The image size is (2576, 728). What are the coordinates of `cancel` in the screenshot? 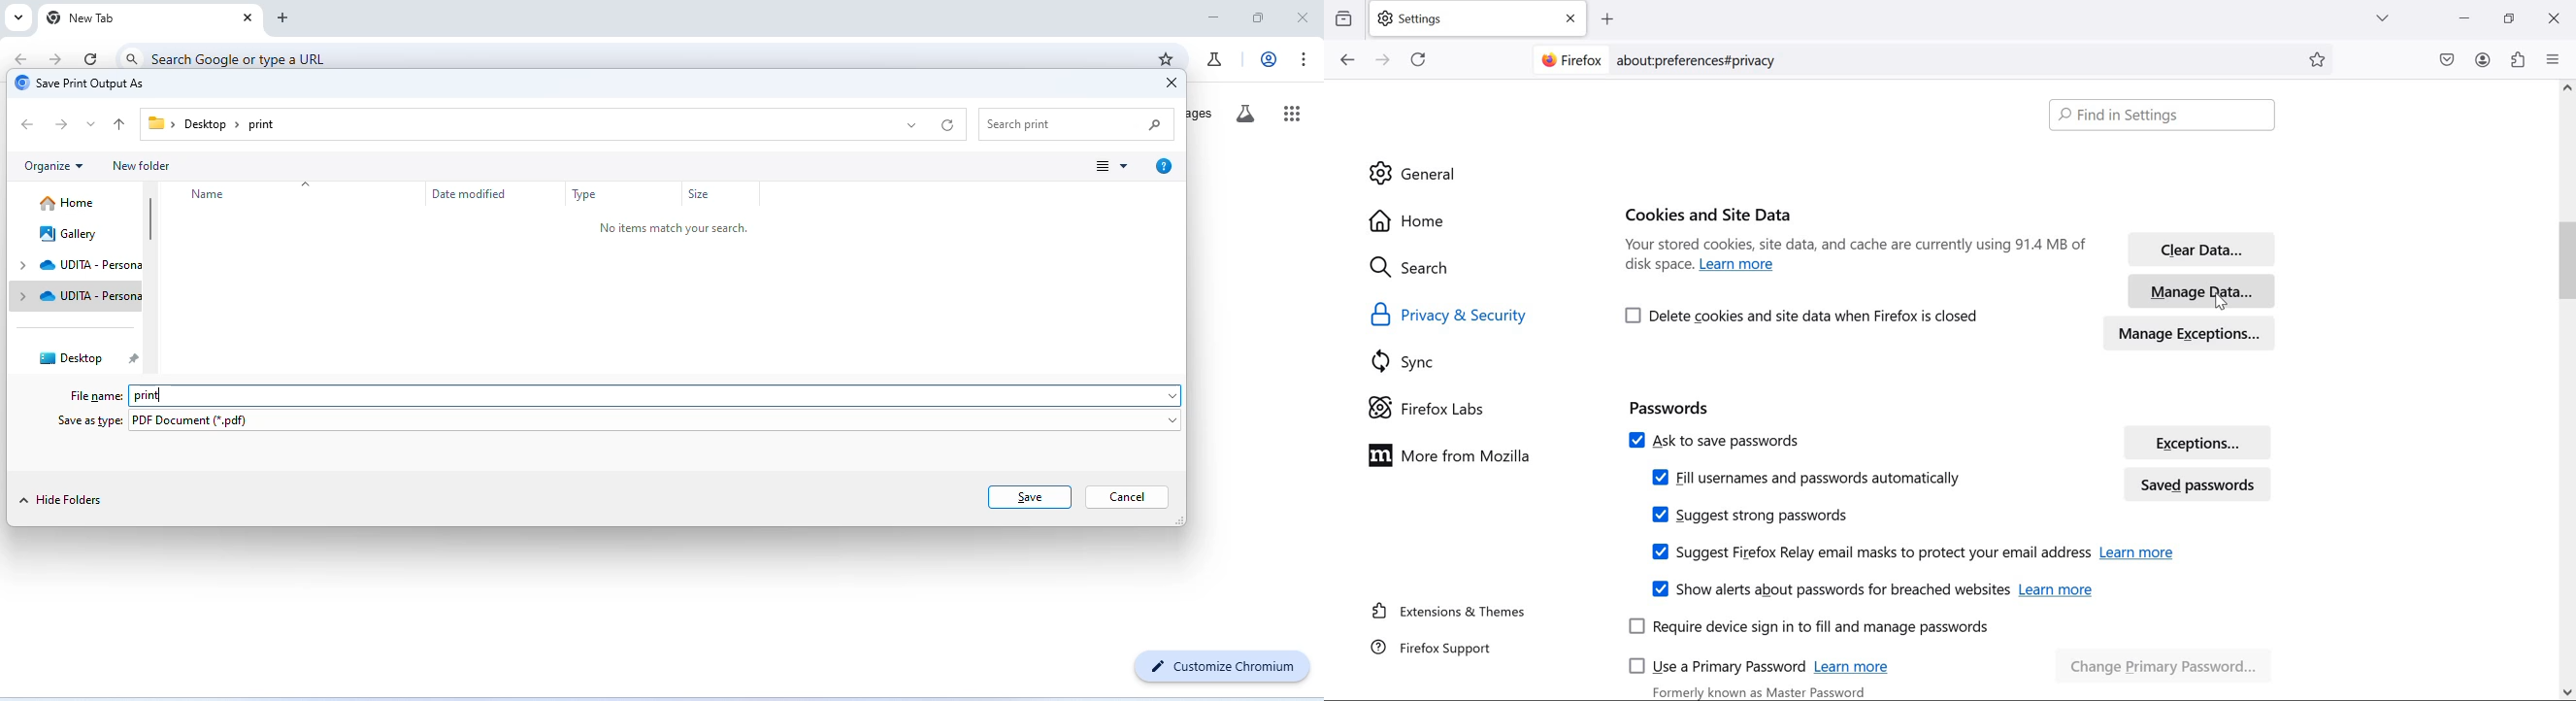 It's located at (1129, 497).